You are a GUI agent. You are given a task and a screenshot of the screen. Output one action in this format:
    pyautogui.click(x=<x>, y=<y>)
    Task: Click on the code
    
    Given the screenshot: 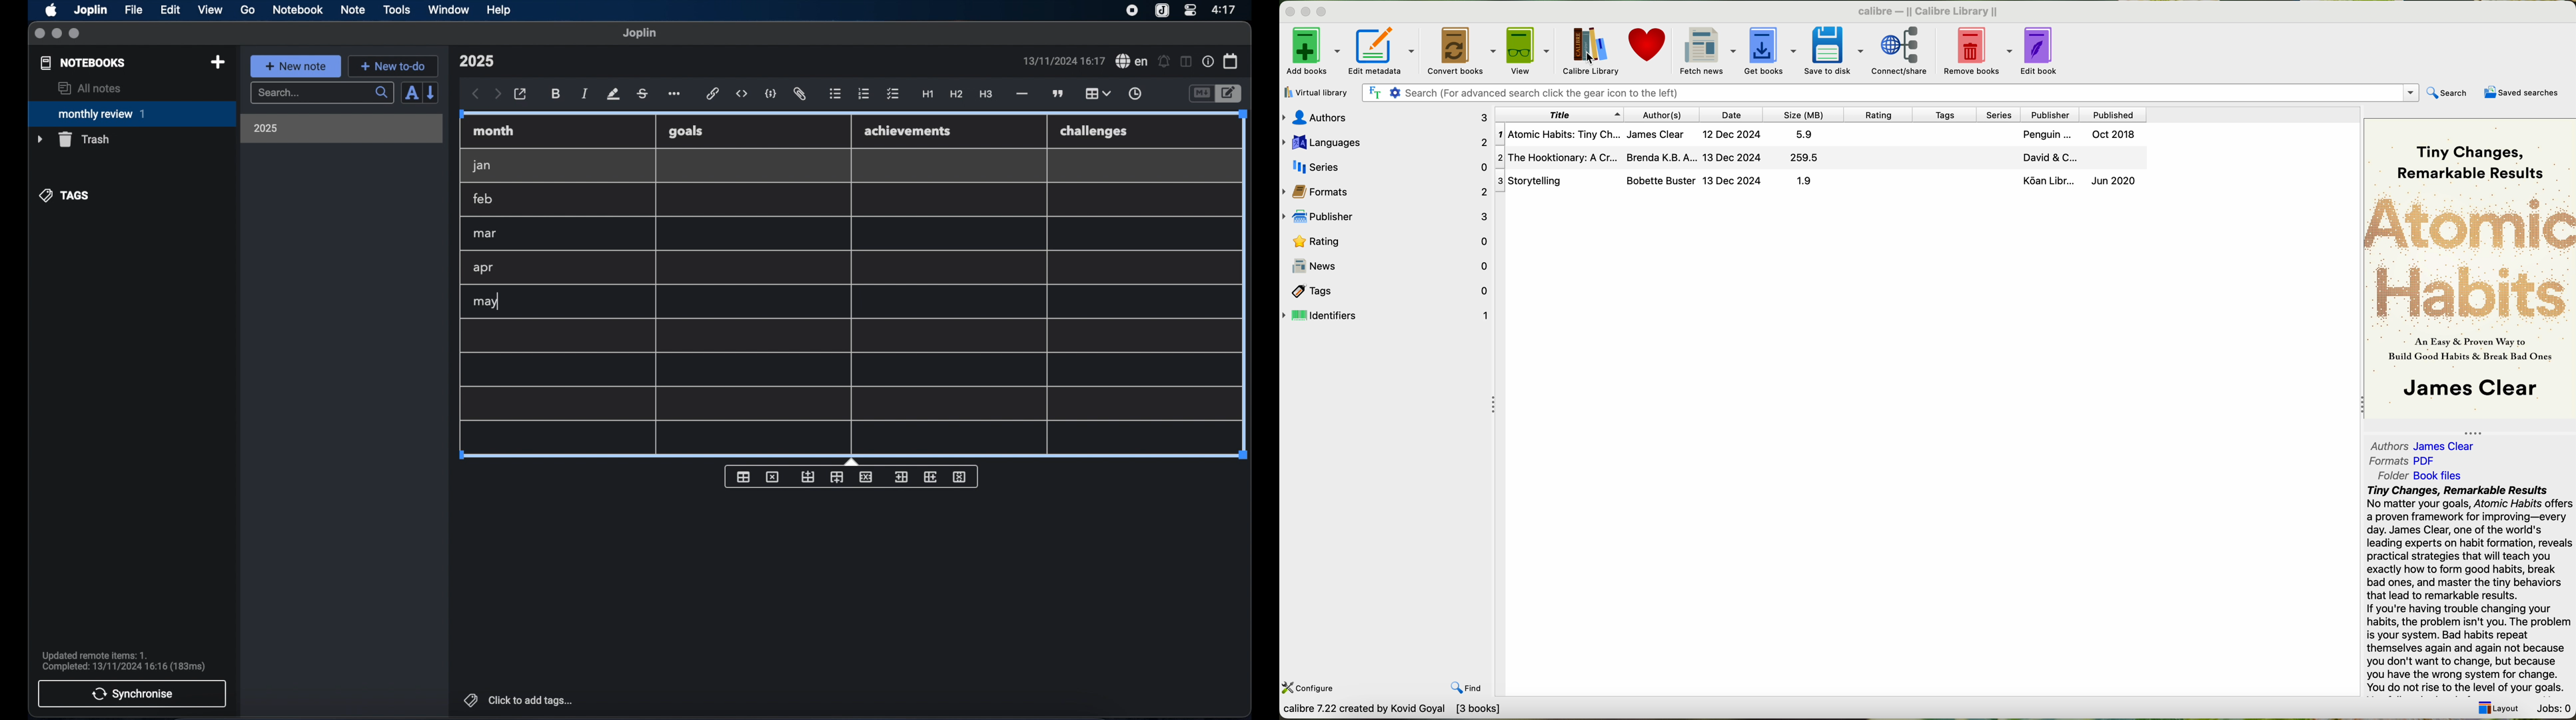 What is the action you would take?
    pyautogui.click(x=771, y=95)
    